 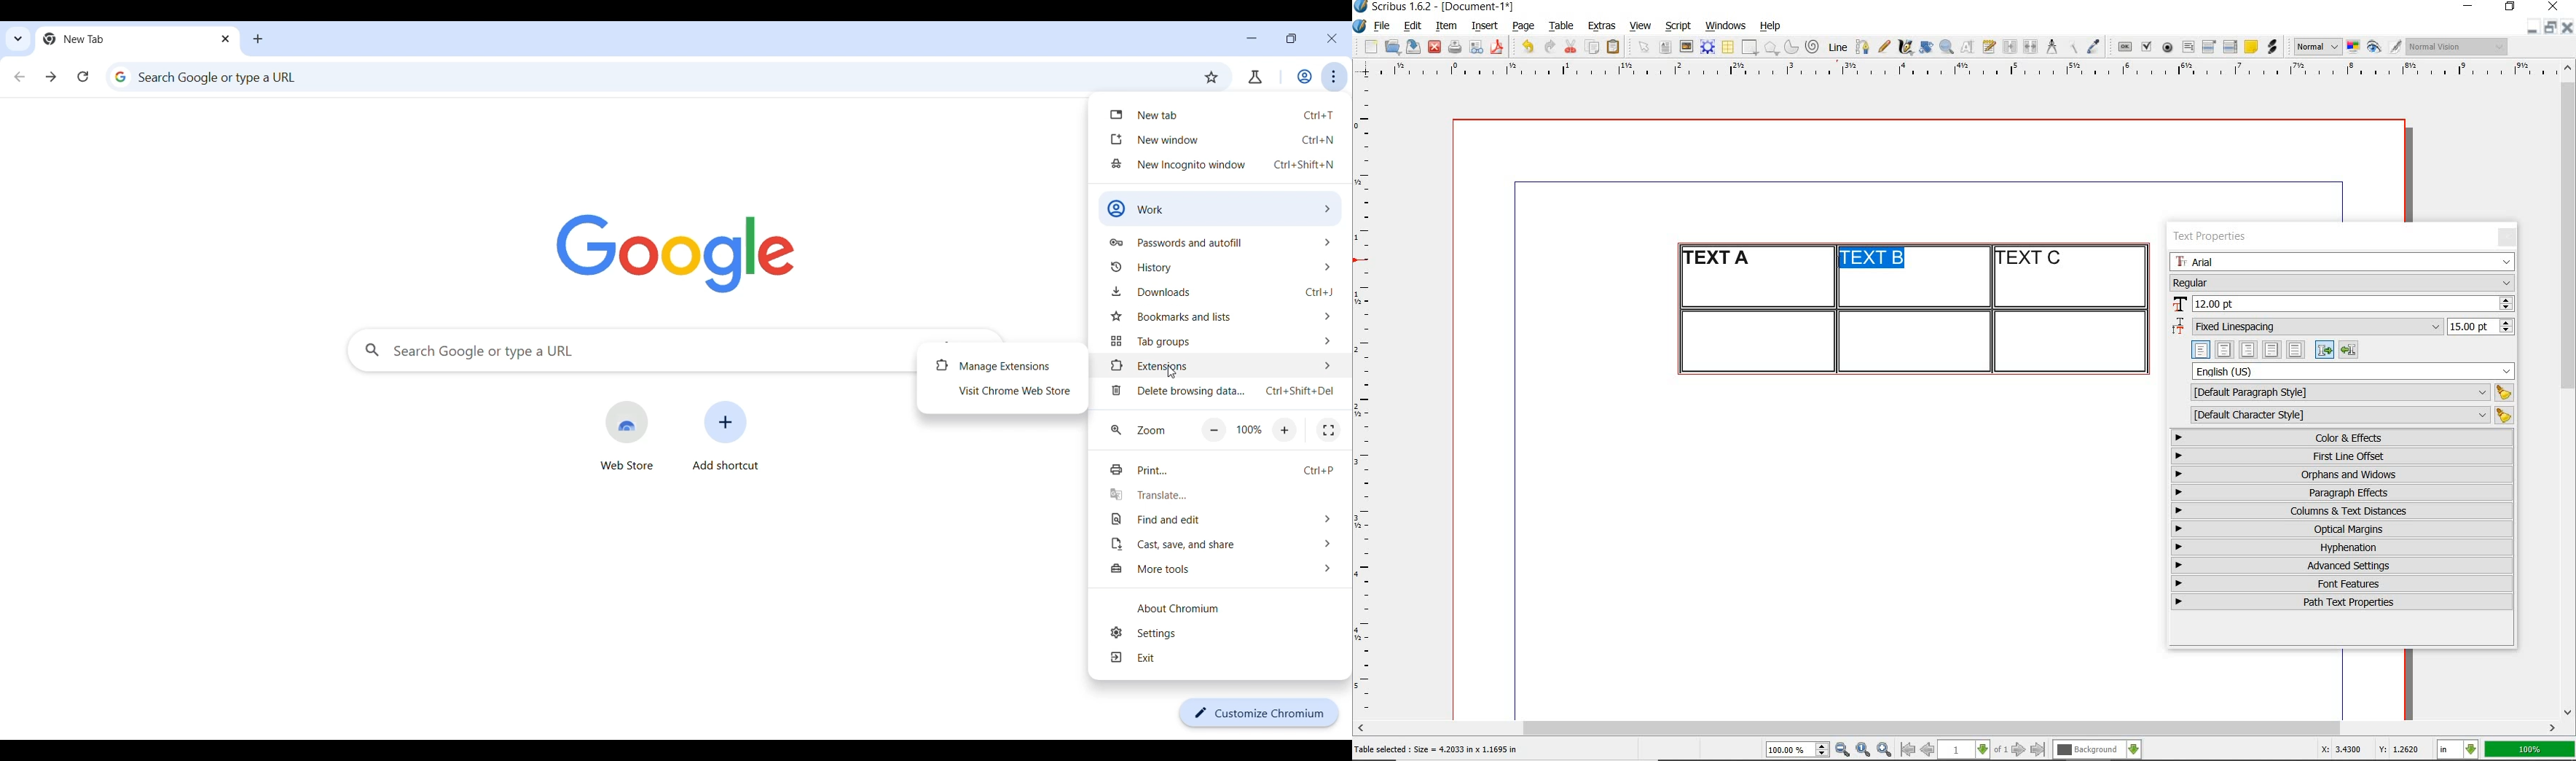 What do you see at coordinates (1252, 38) in the screenshot?
I see `Minimize` at bounding box center [1252, 38].